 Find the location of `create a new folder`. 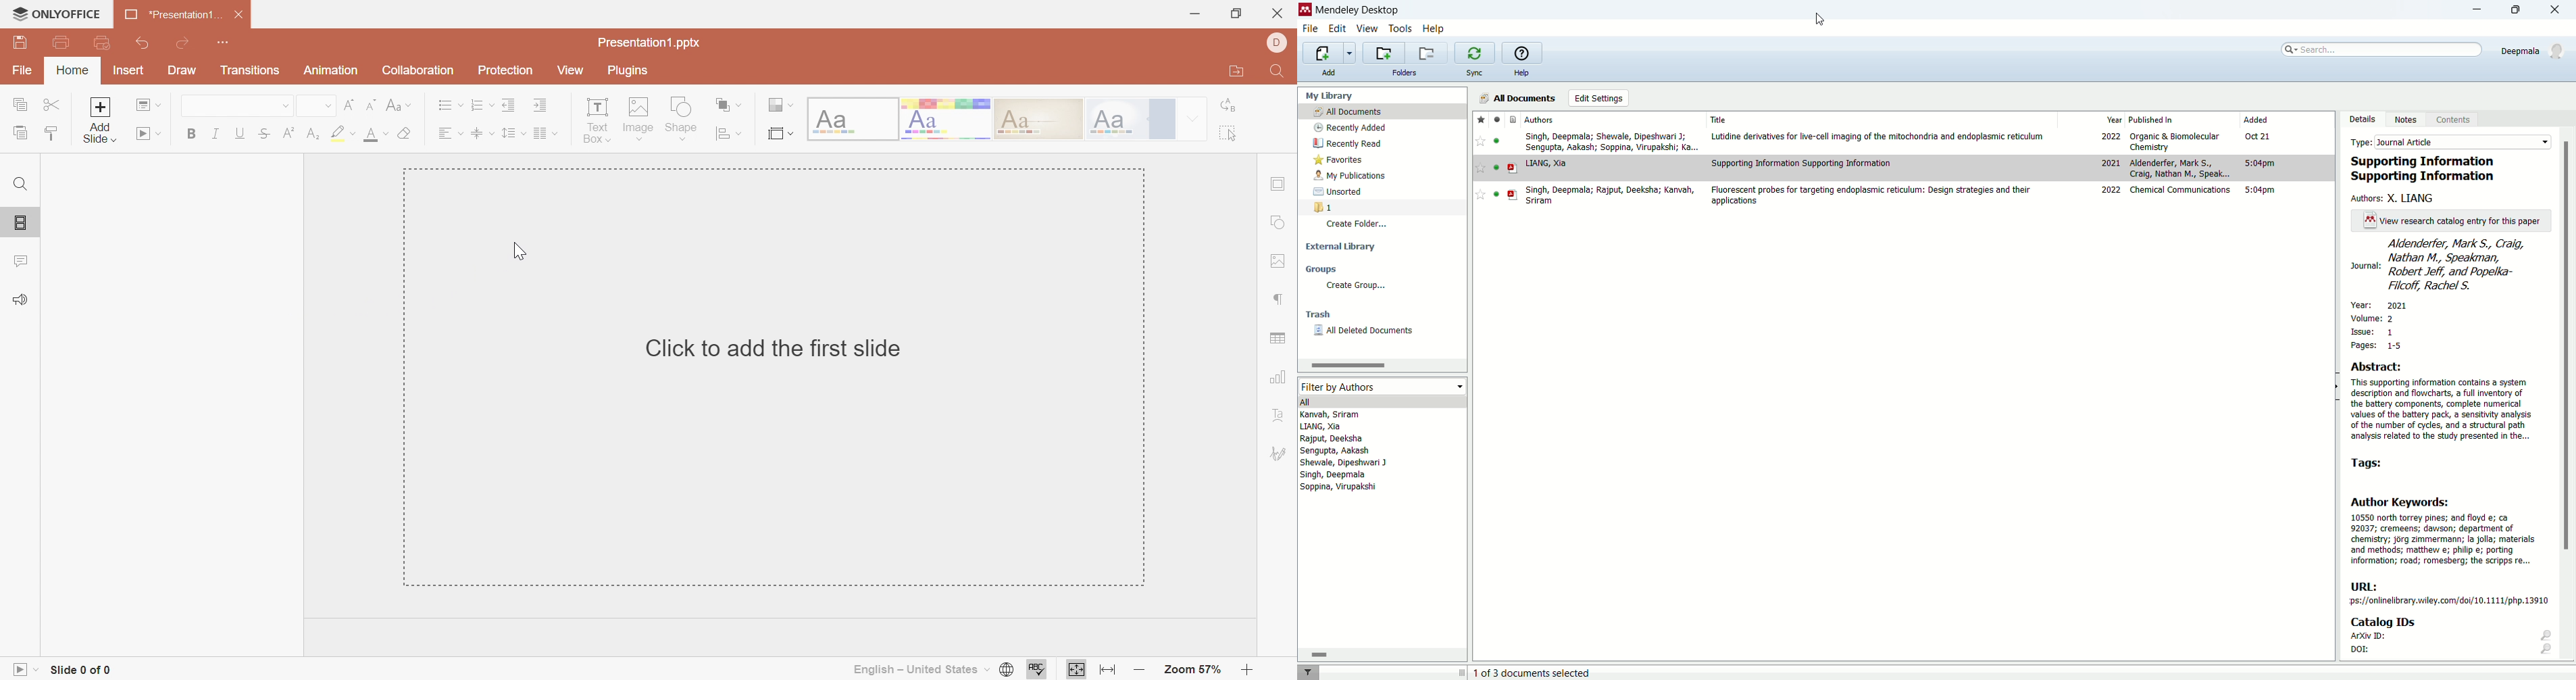

create a new folder is located at coordinates (1383, 53).